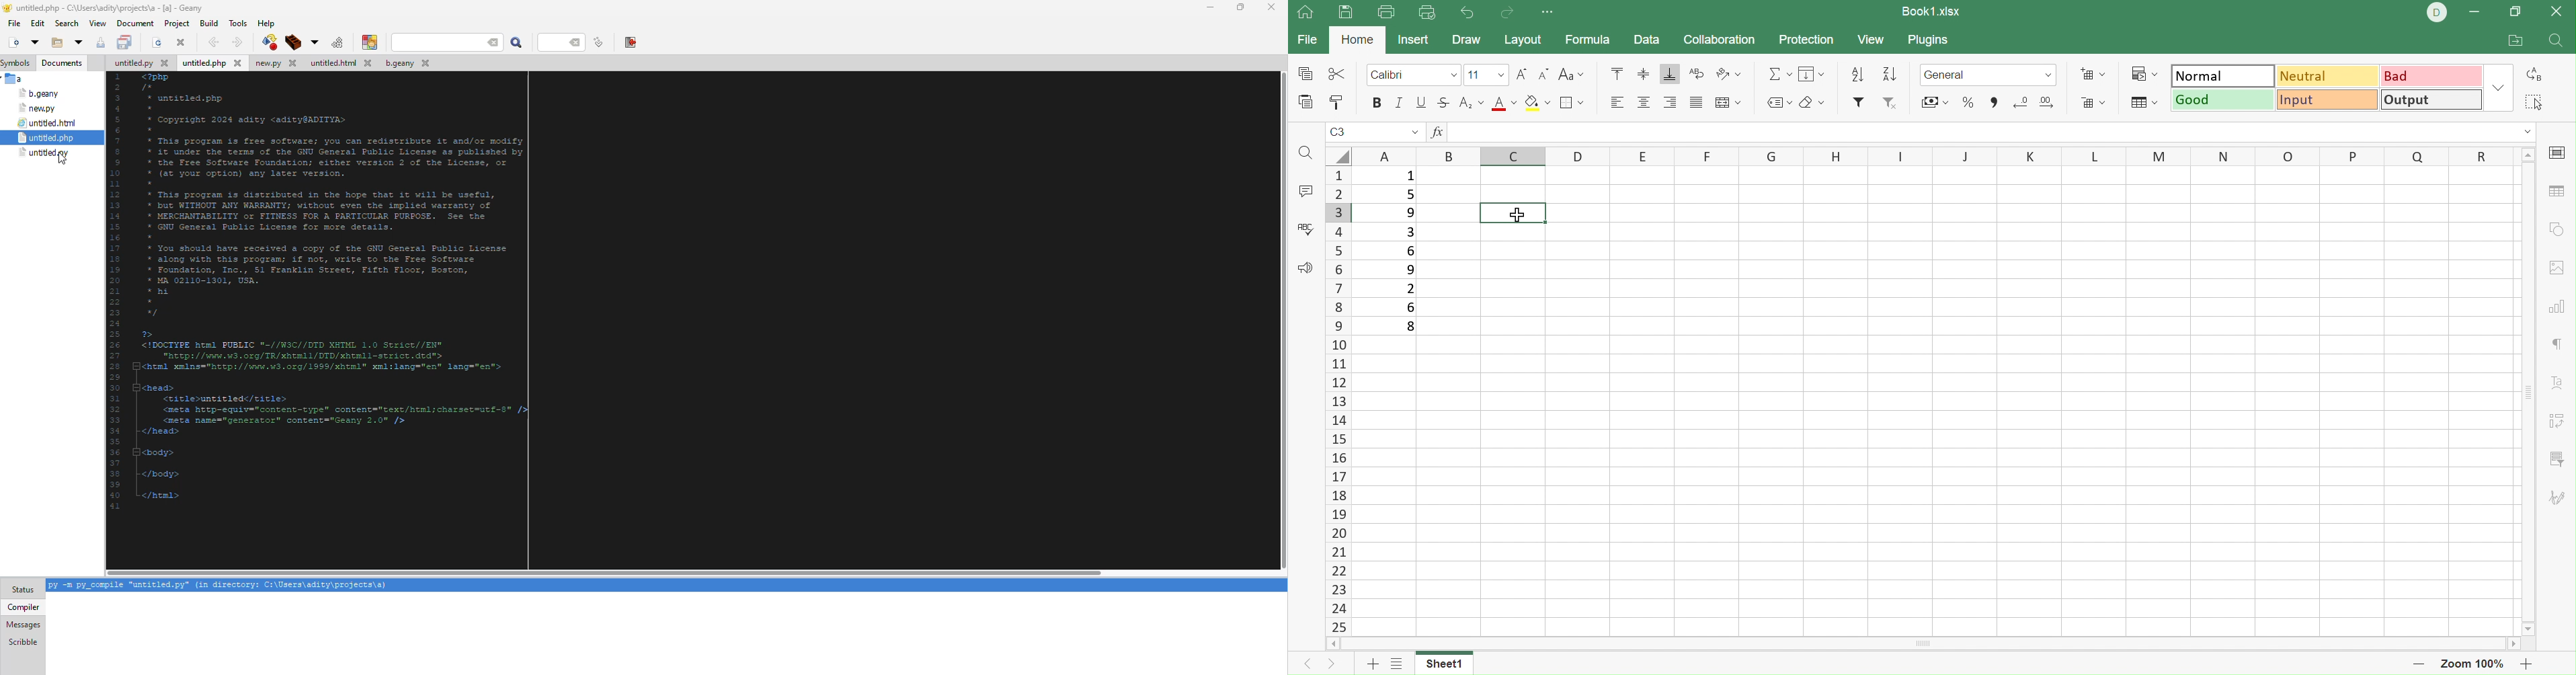 Image resolution: width=2576 pixels, height=700 pixels. What do you see at coordinates (1570, 103) in the screenshot?
I see `Borders` at bounding box center [1570, 103].